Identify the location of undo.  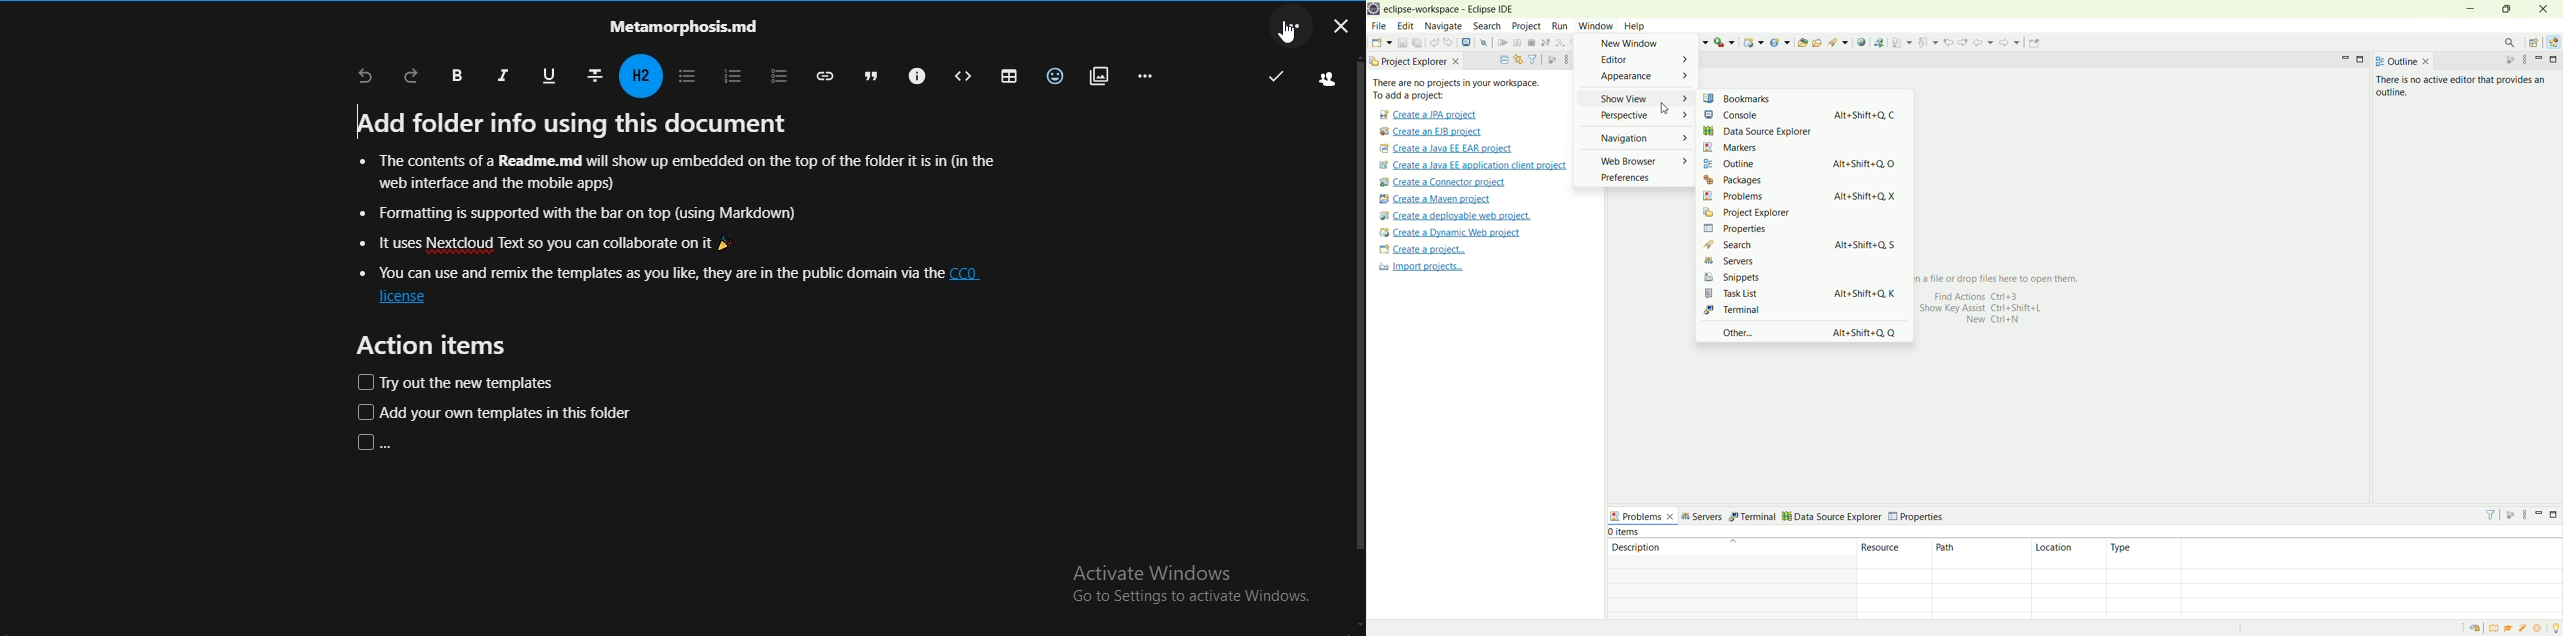
(1433, 41).